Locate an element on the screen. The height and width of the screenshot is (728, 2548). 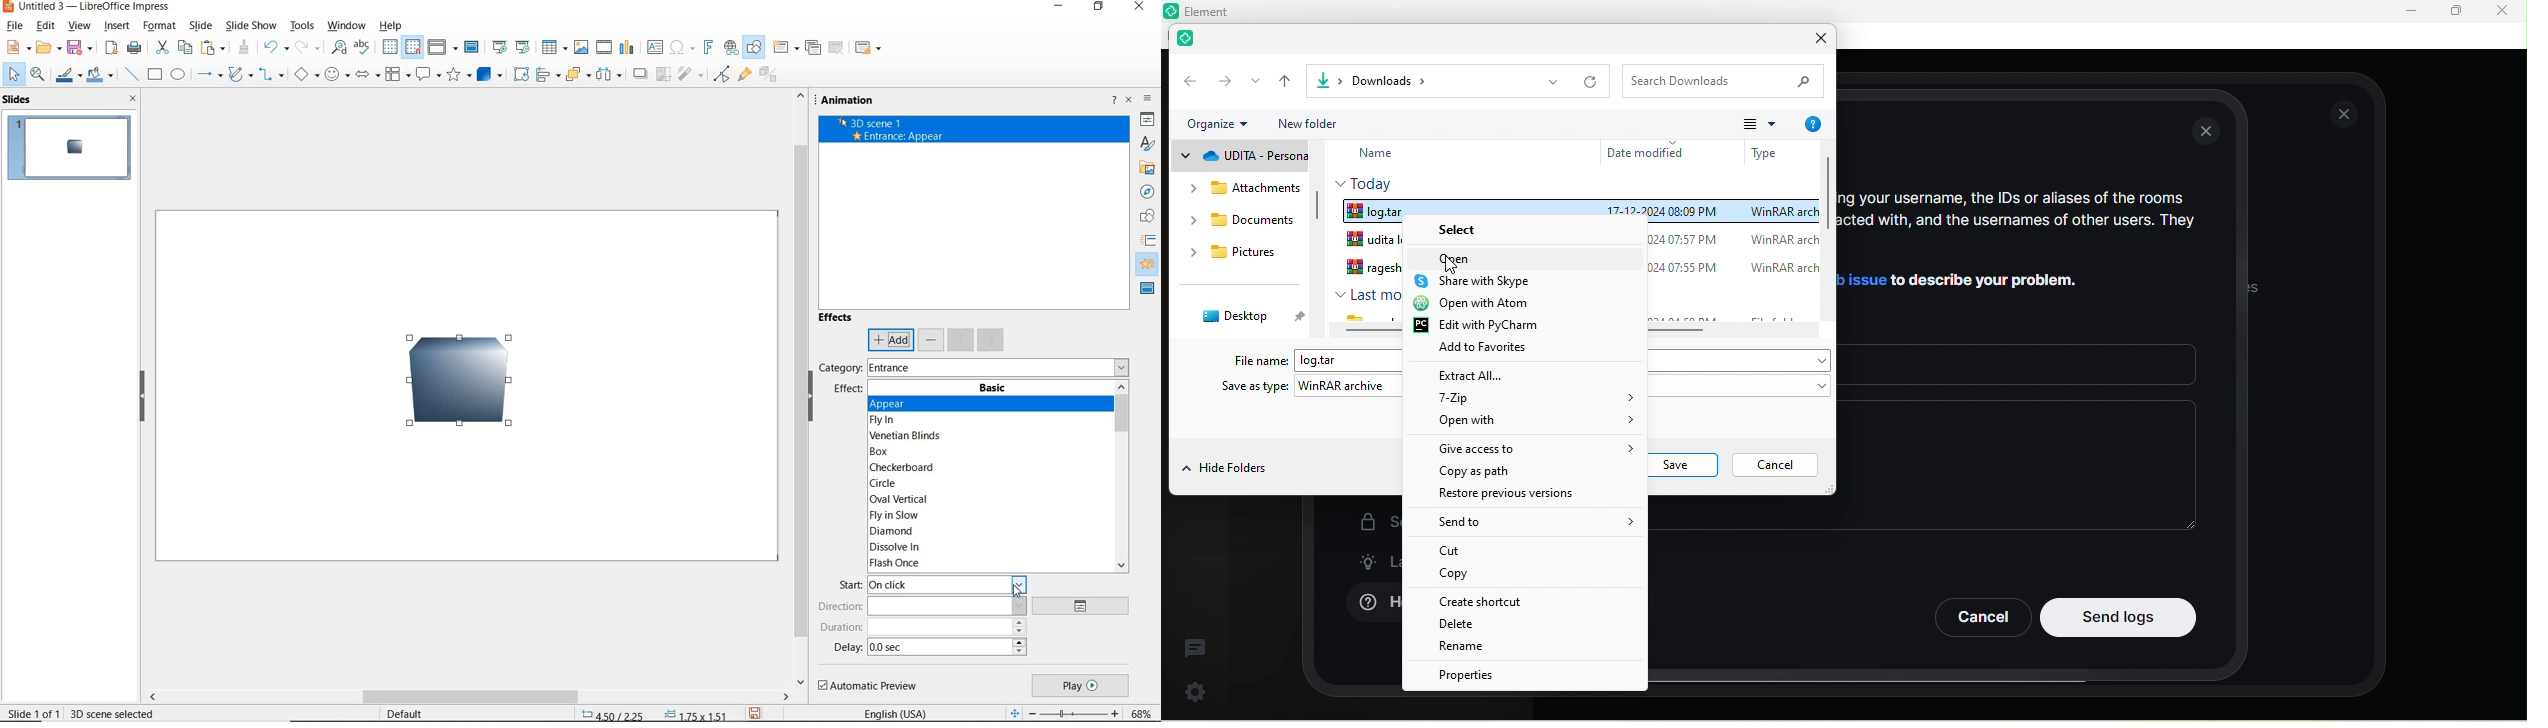
CHECKERBOARD is located at coordinates (905, 468).